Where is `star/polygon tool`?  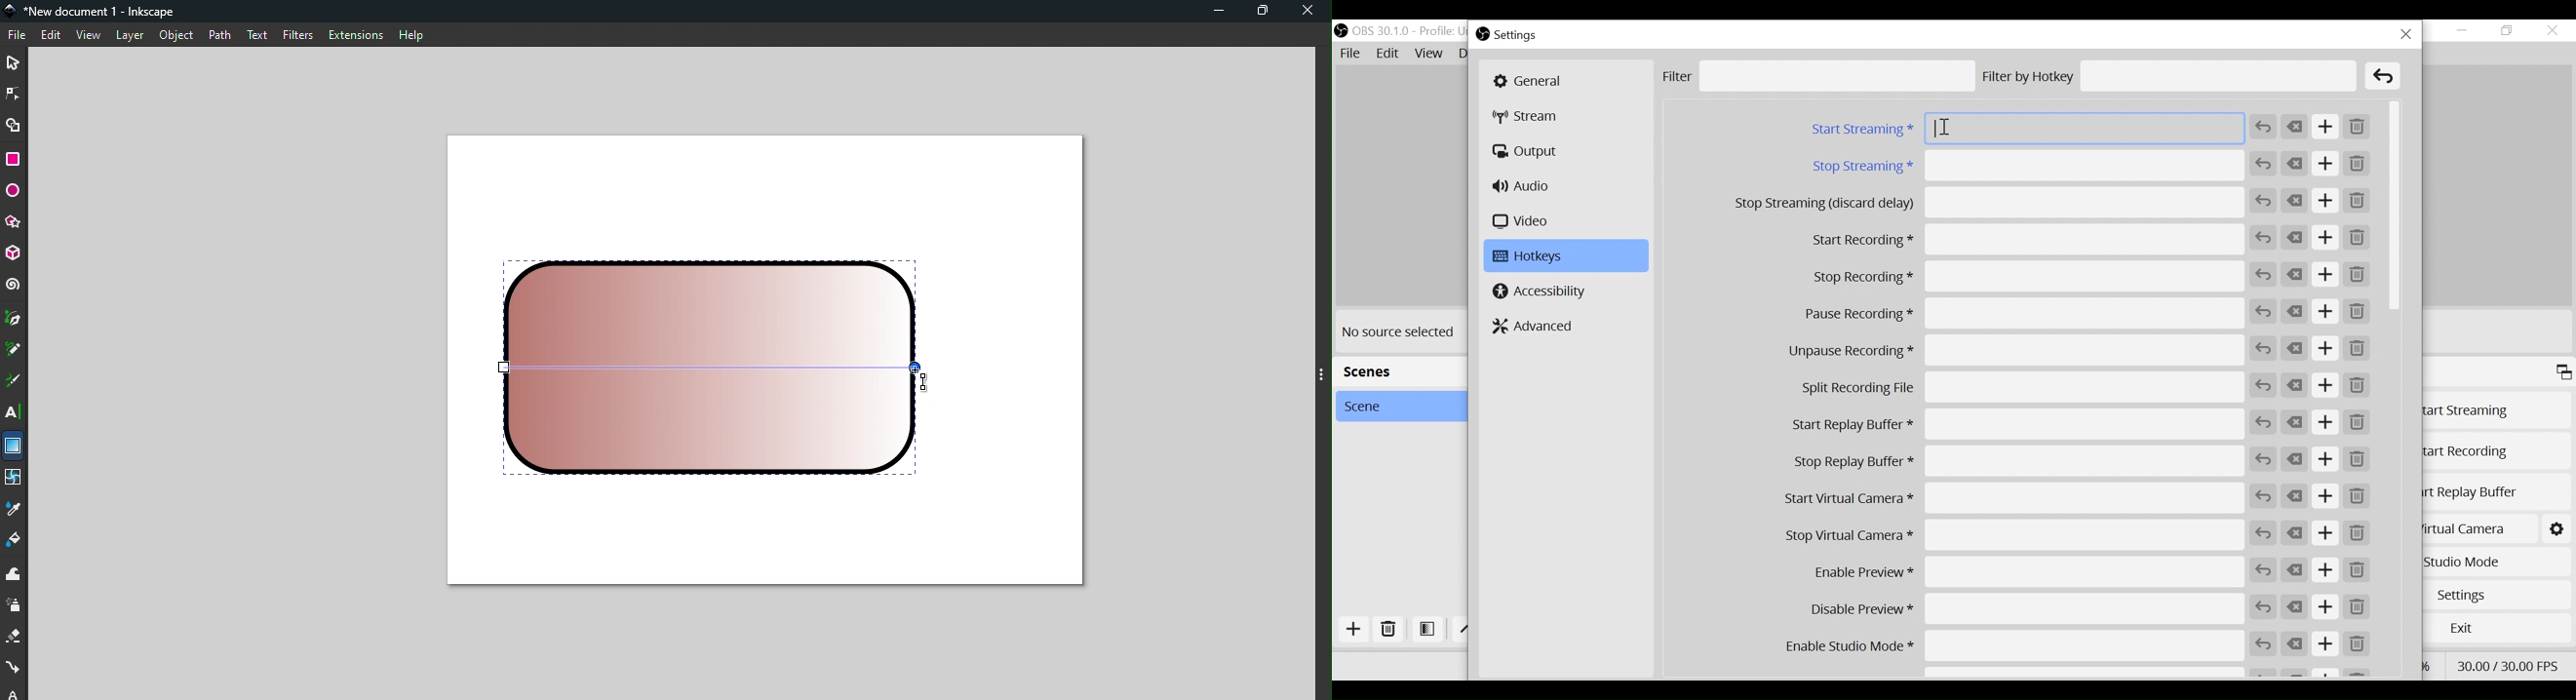
star/polygon tool is located at coordinates (14, 221).